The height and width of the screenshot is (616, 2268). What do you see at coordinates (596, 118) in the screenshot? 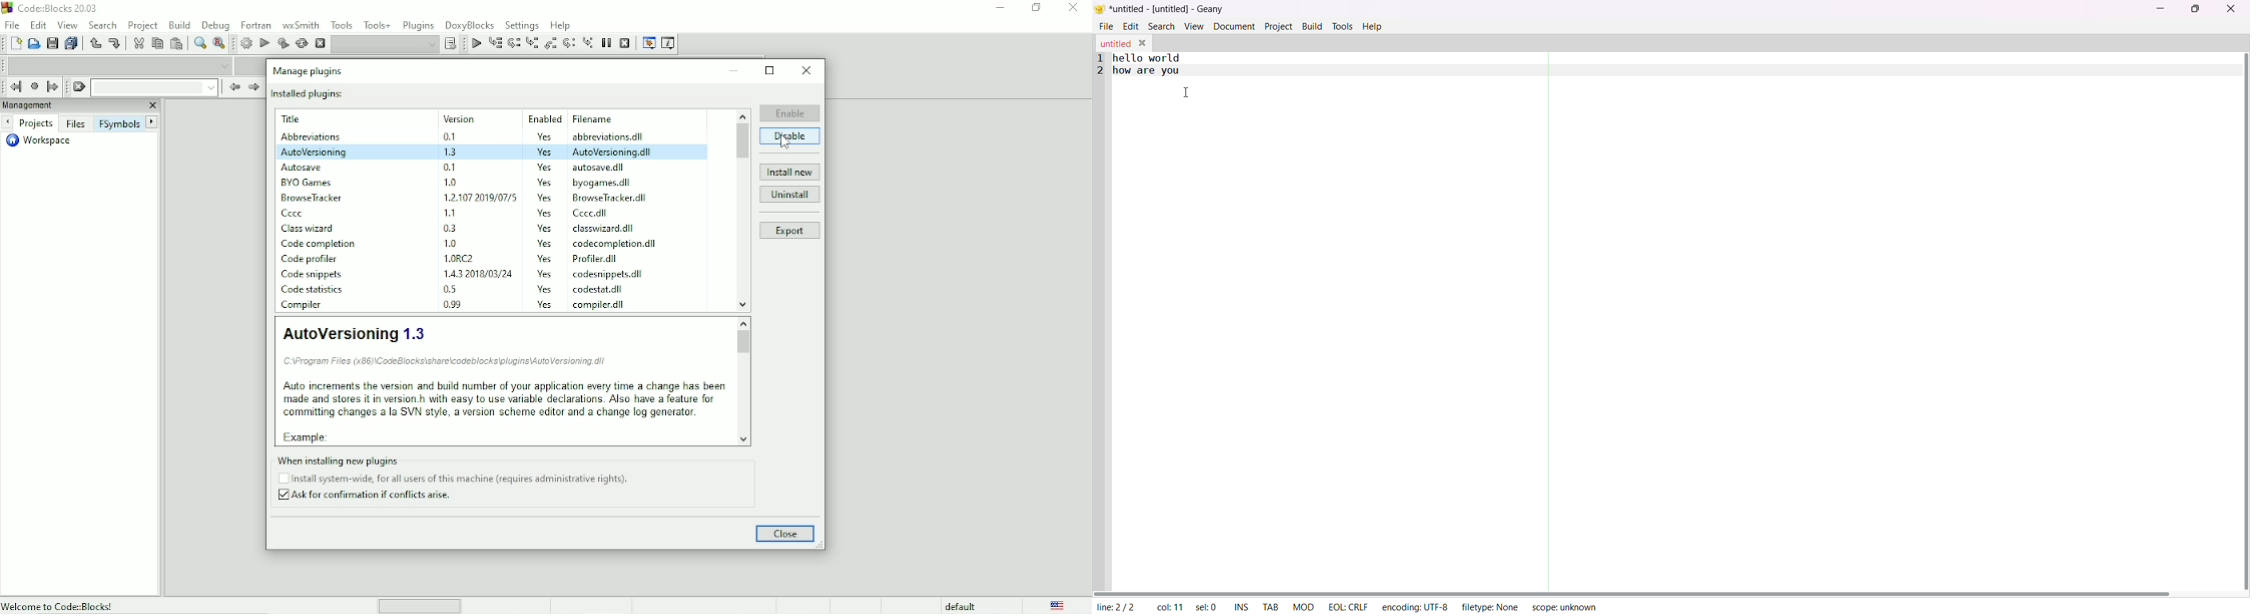
I see `Filename` at bounding box center [596, 118].